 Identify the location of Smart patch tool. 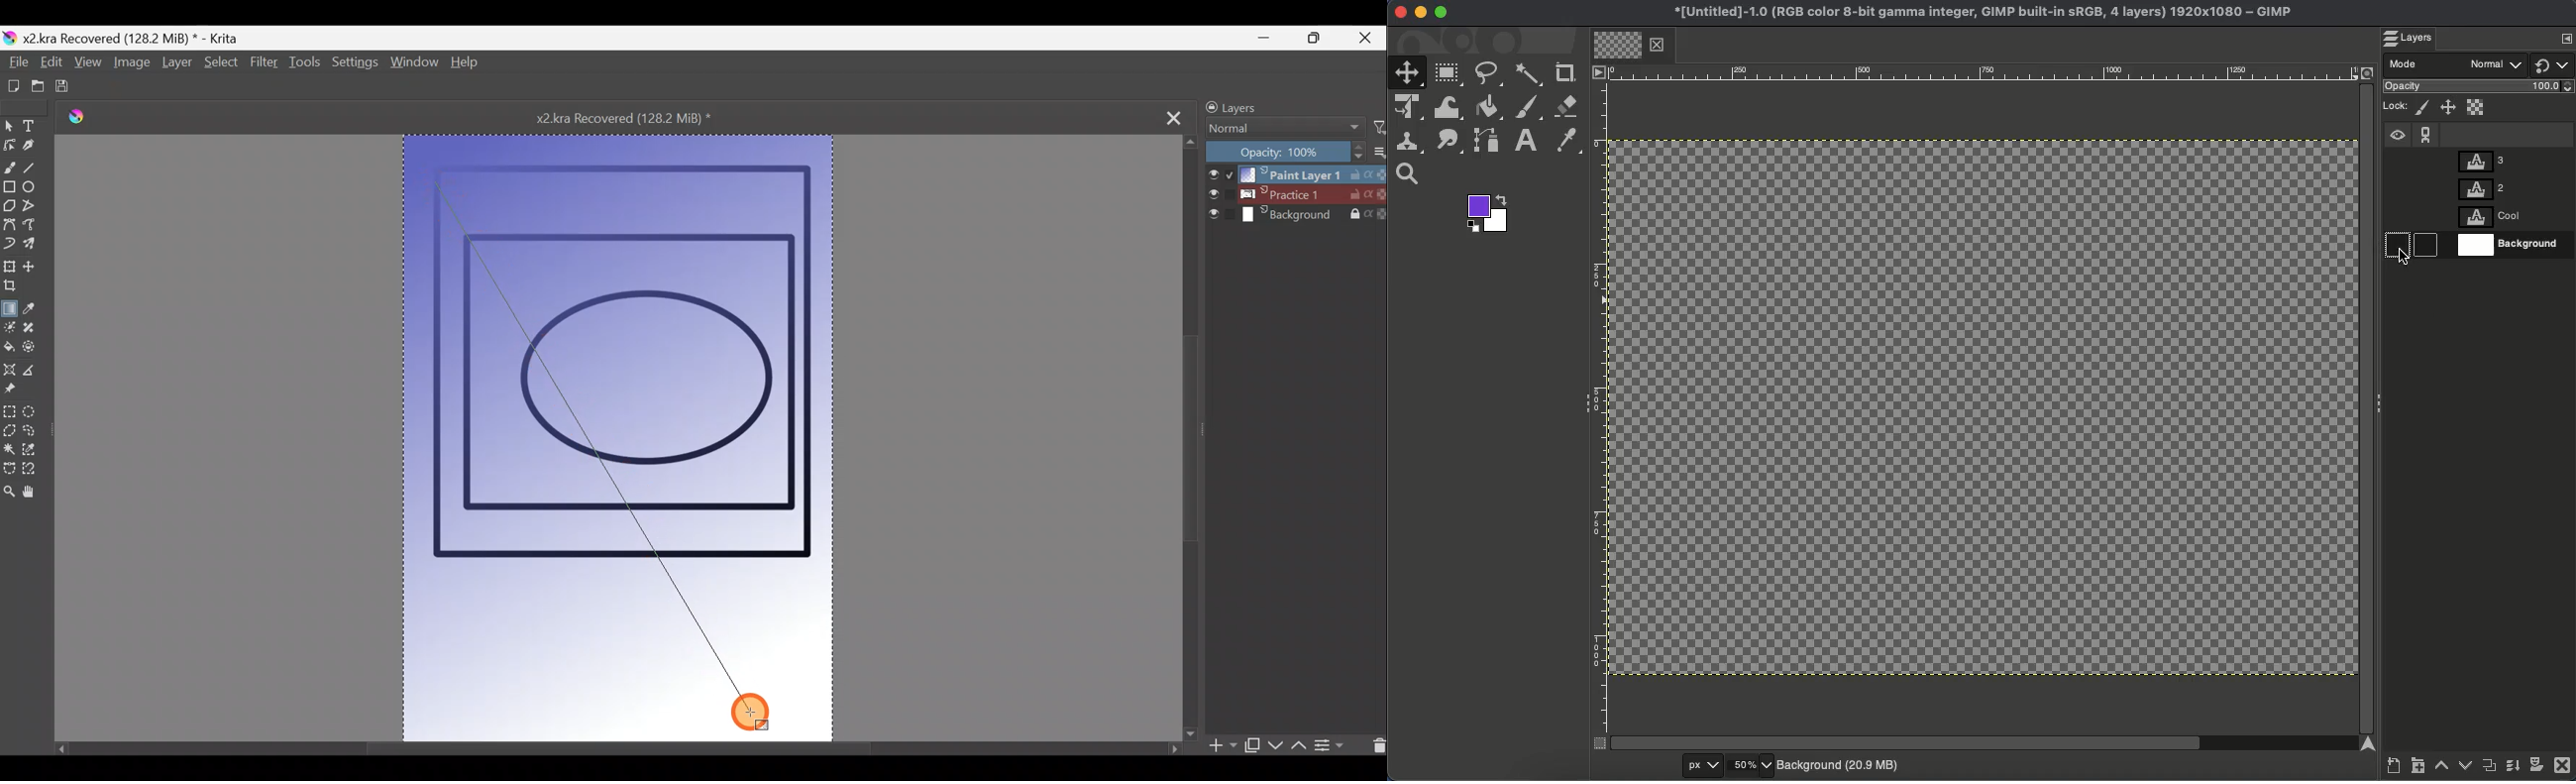
(35, 329).